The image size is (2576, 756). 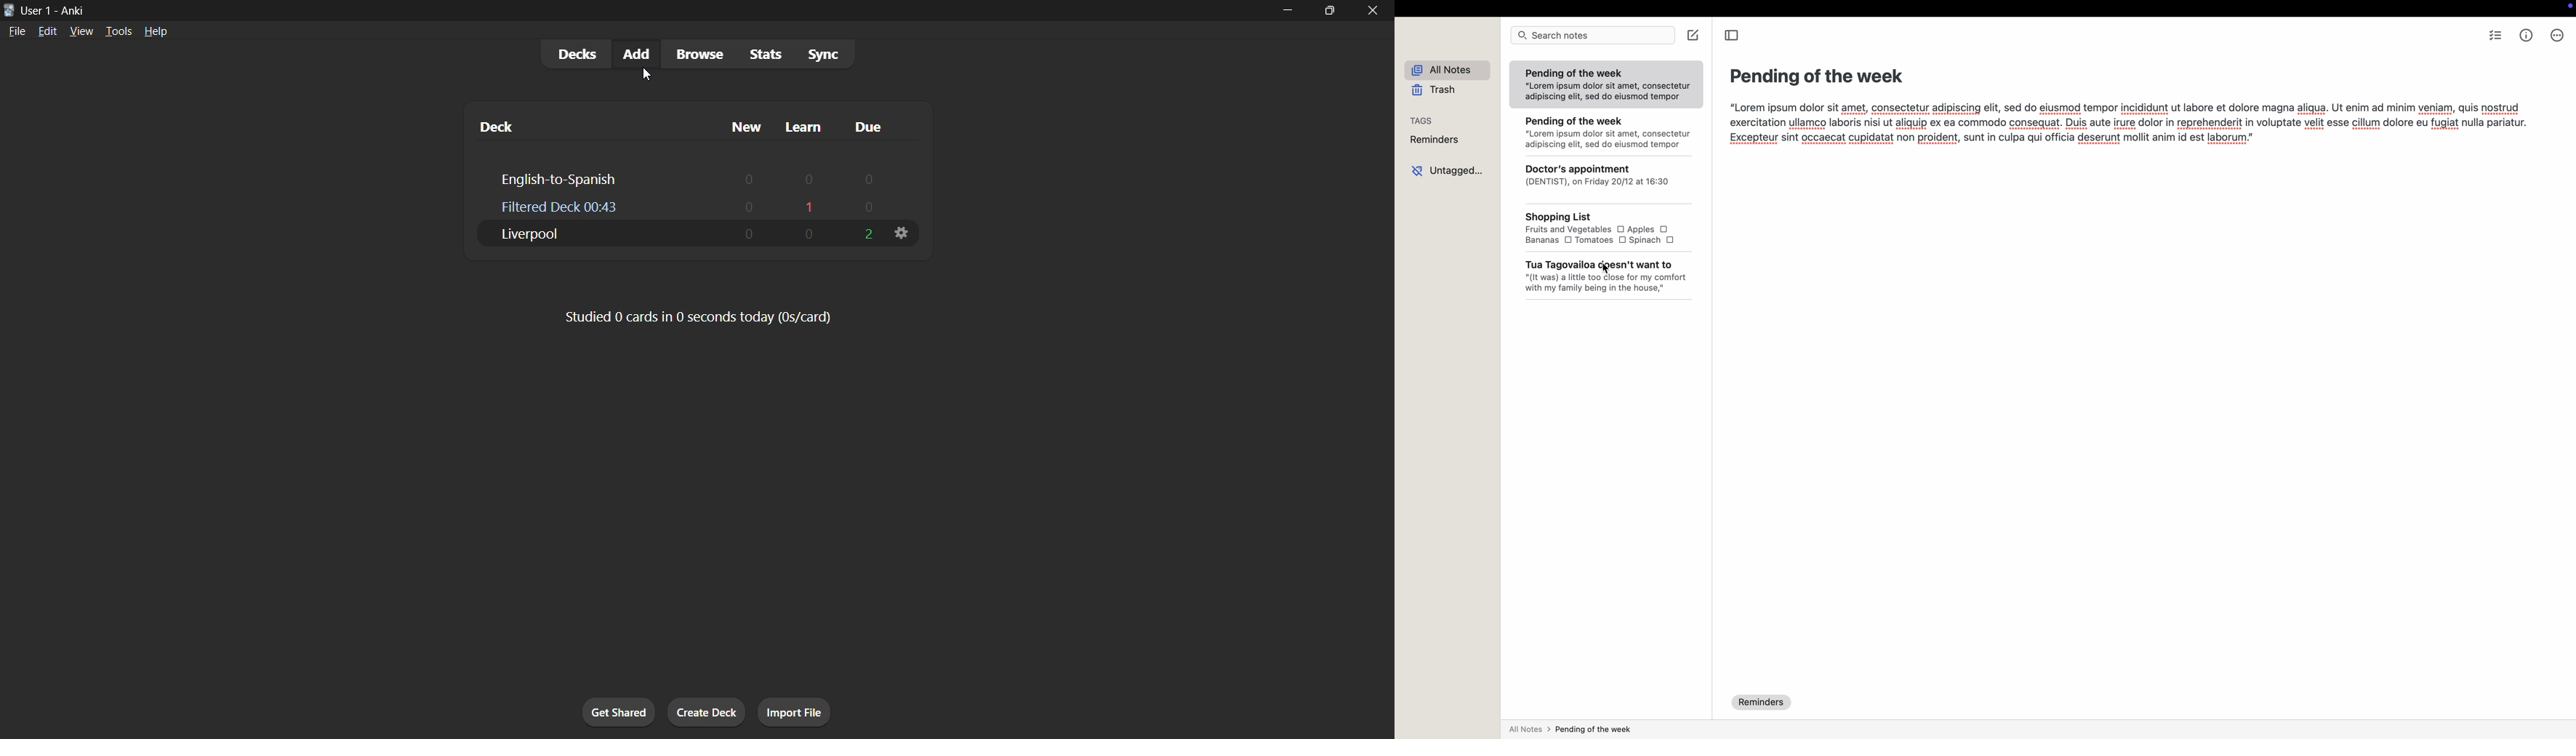 What do you see at coordinates (1606, 132) in the screenshot?
I see `Pending of the week
“Lorem ipsum dolor sit amet, consectetur
adipiscing elit, sed do eiusmod tempor` at bounding box center [1606, 132].